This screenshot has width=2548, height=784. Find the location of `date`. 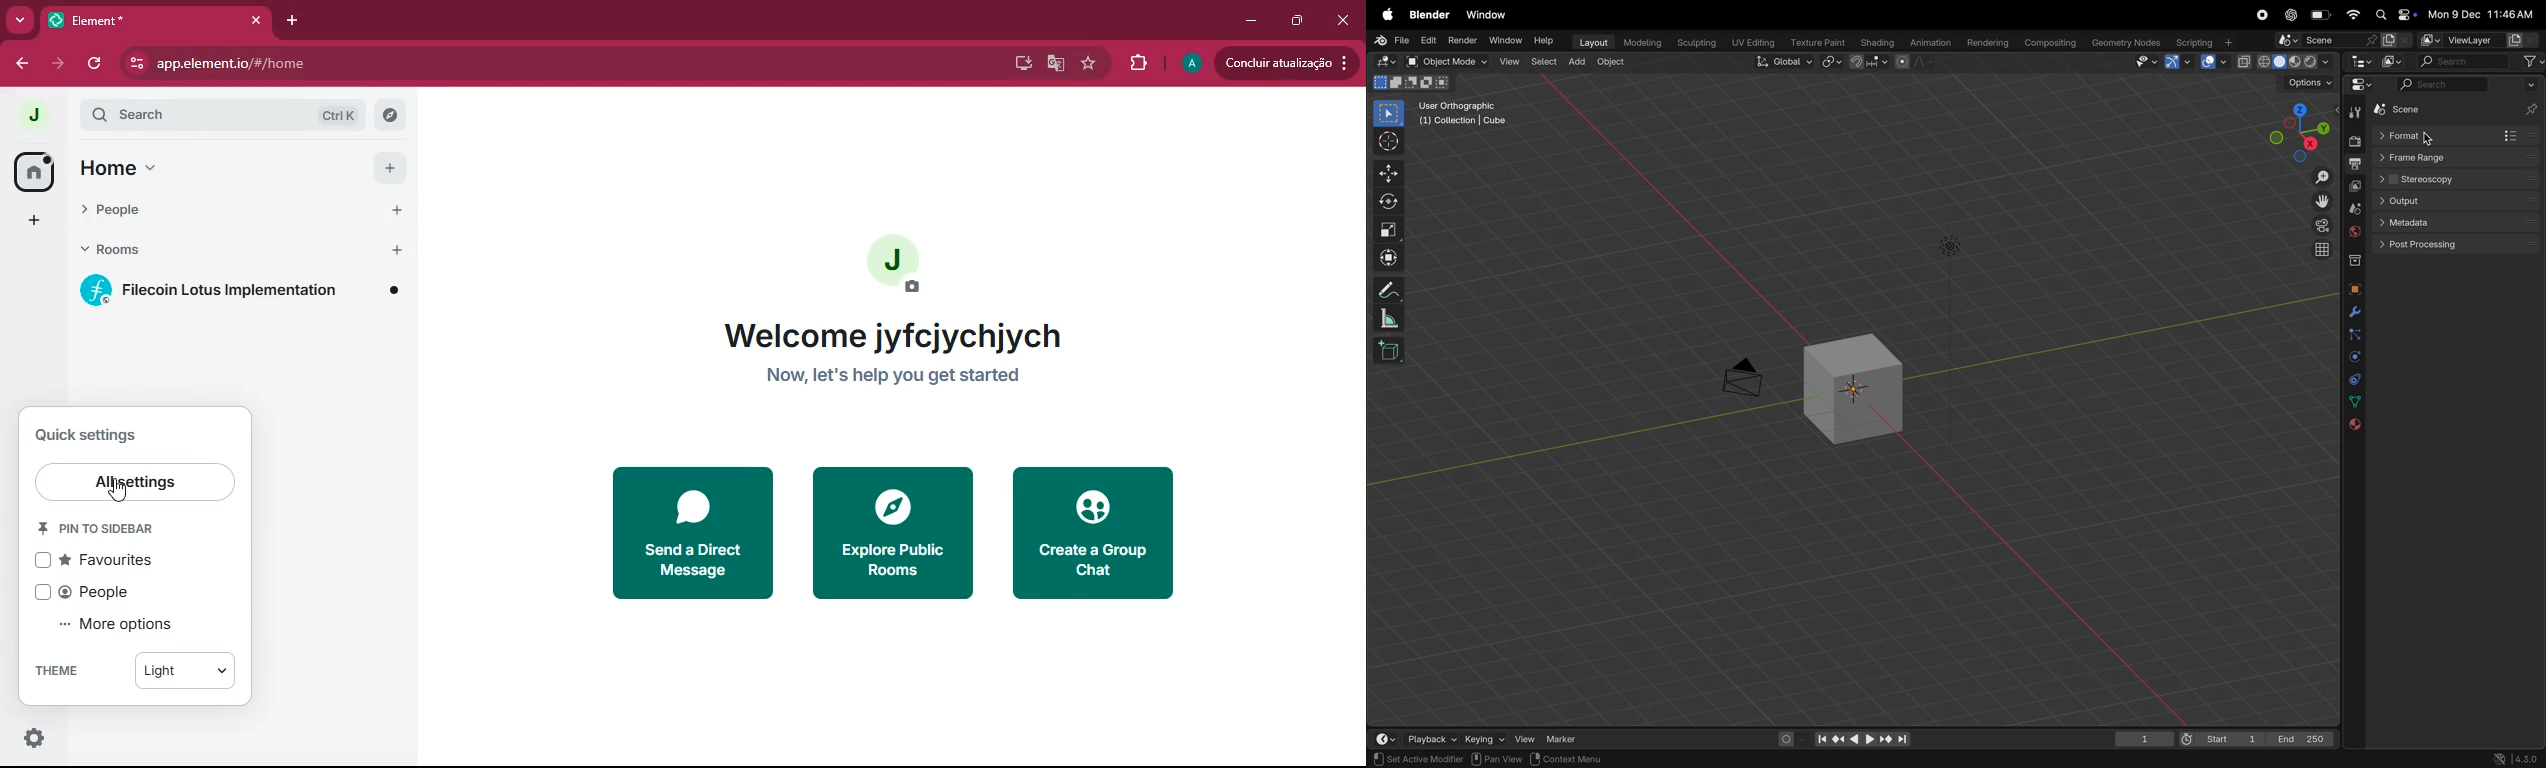

date is located at coordinates (2353, 401).